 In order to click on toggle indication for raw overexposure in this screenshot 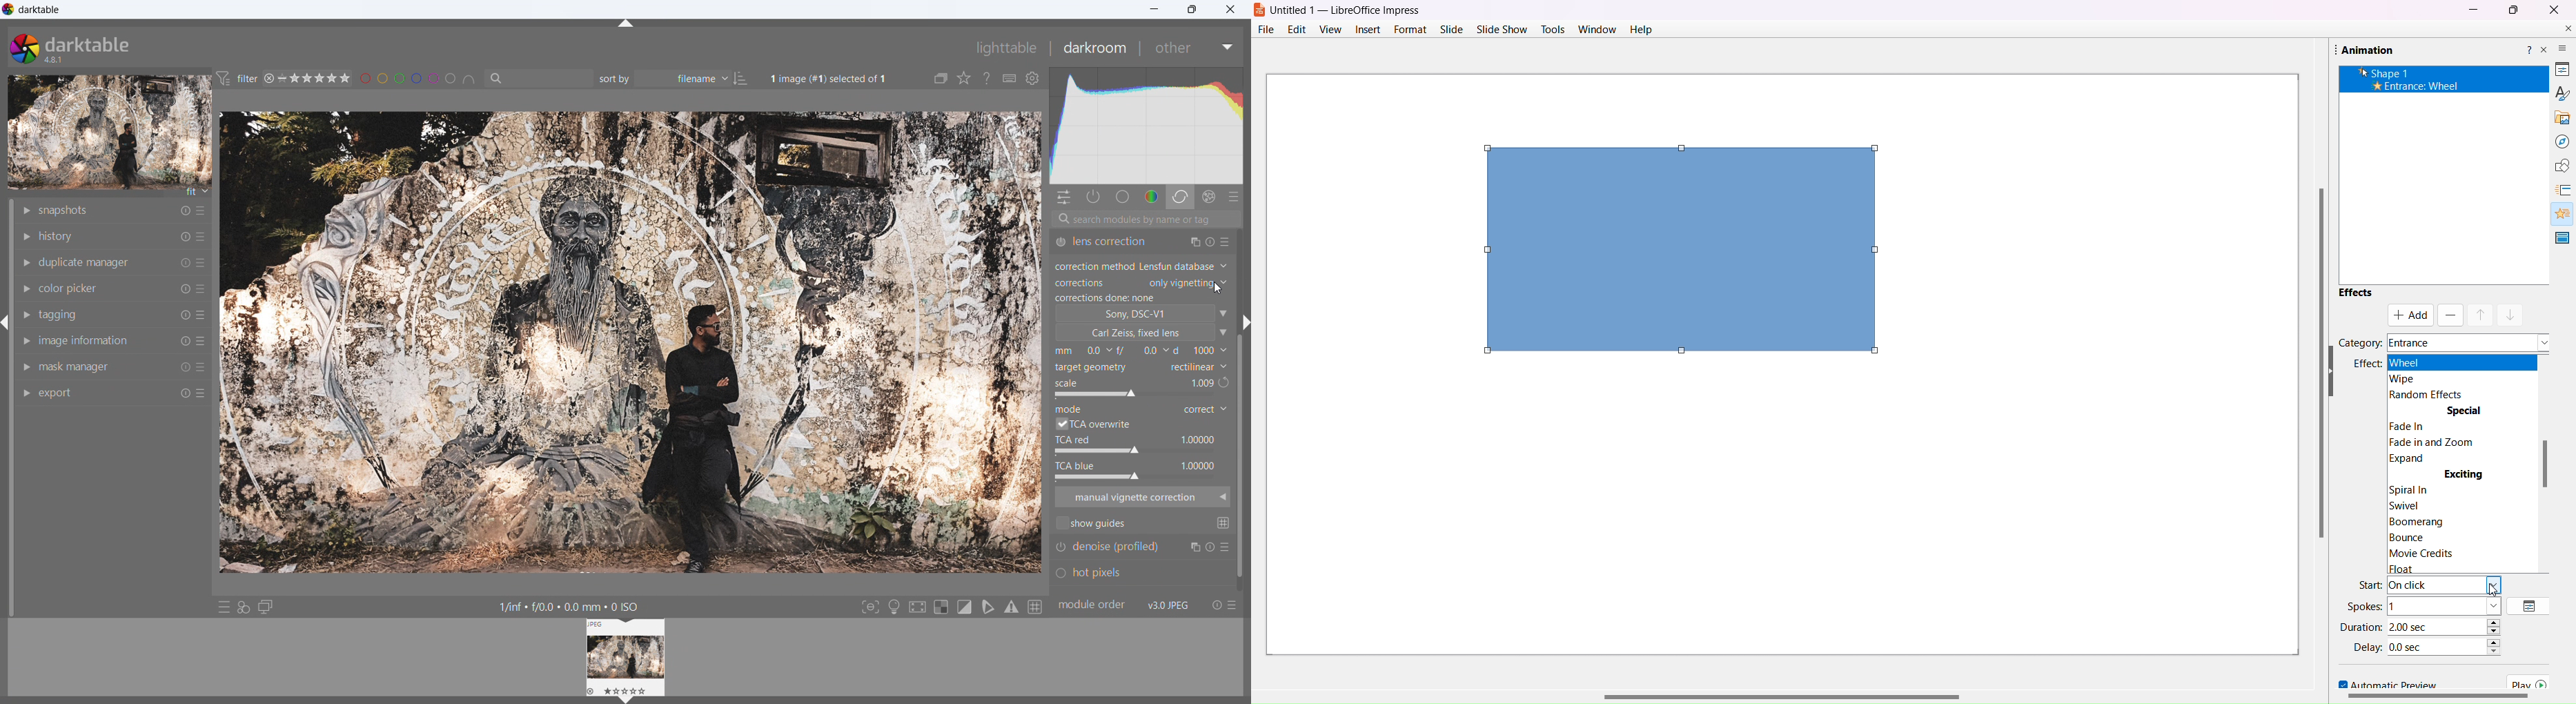, I will do `click(942, 607)`.